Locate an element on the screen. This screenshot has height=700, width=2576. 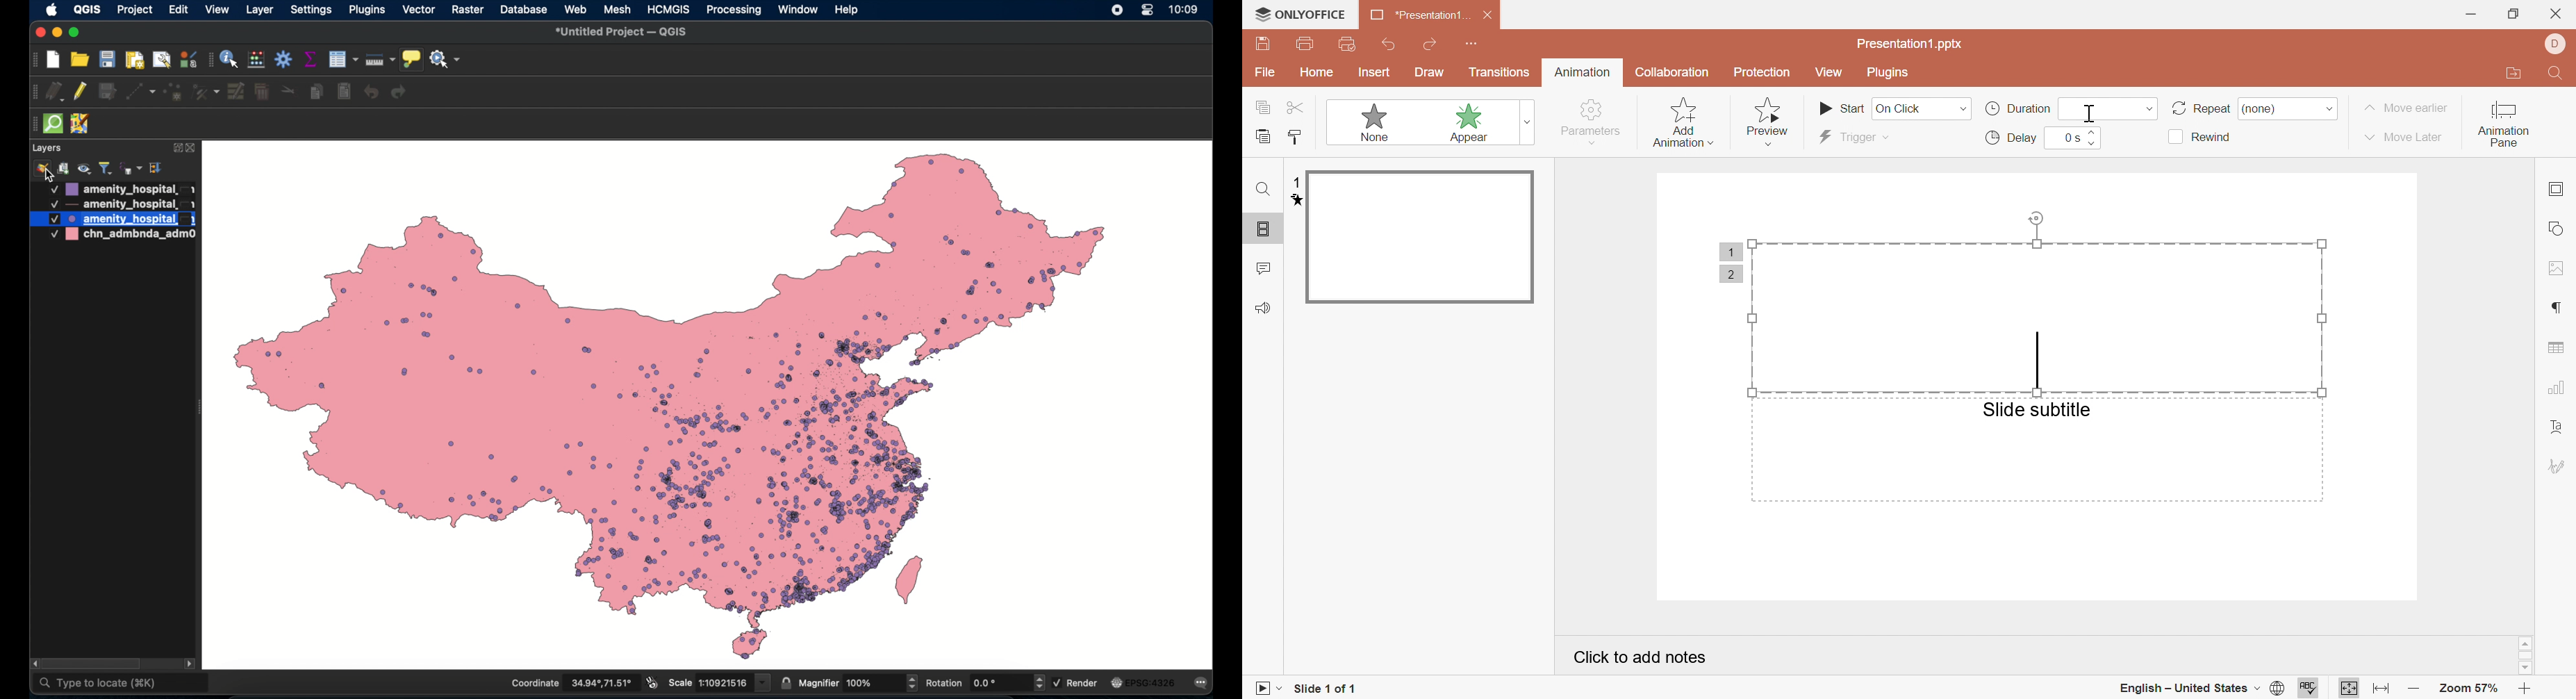
toggle mouse extents and display position is located at coordinates (652, 682).